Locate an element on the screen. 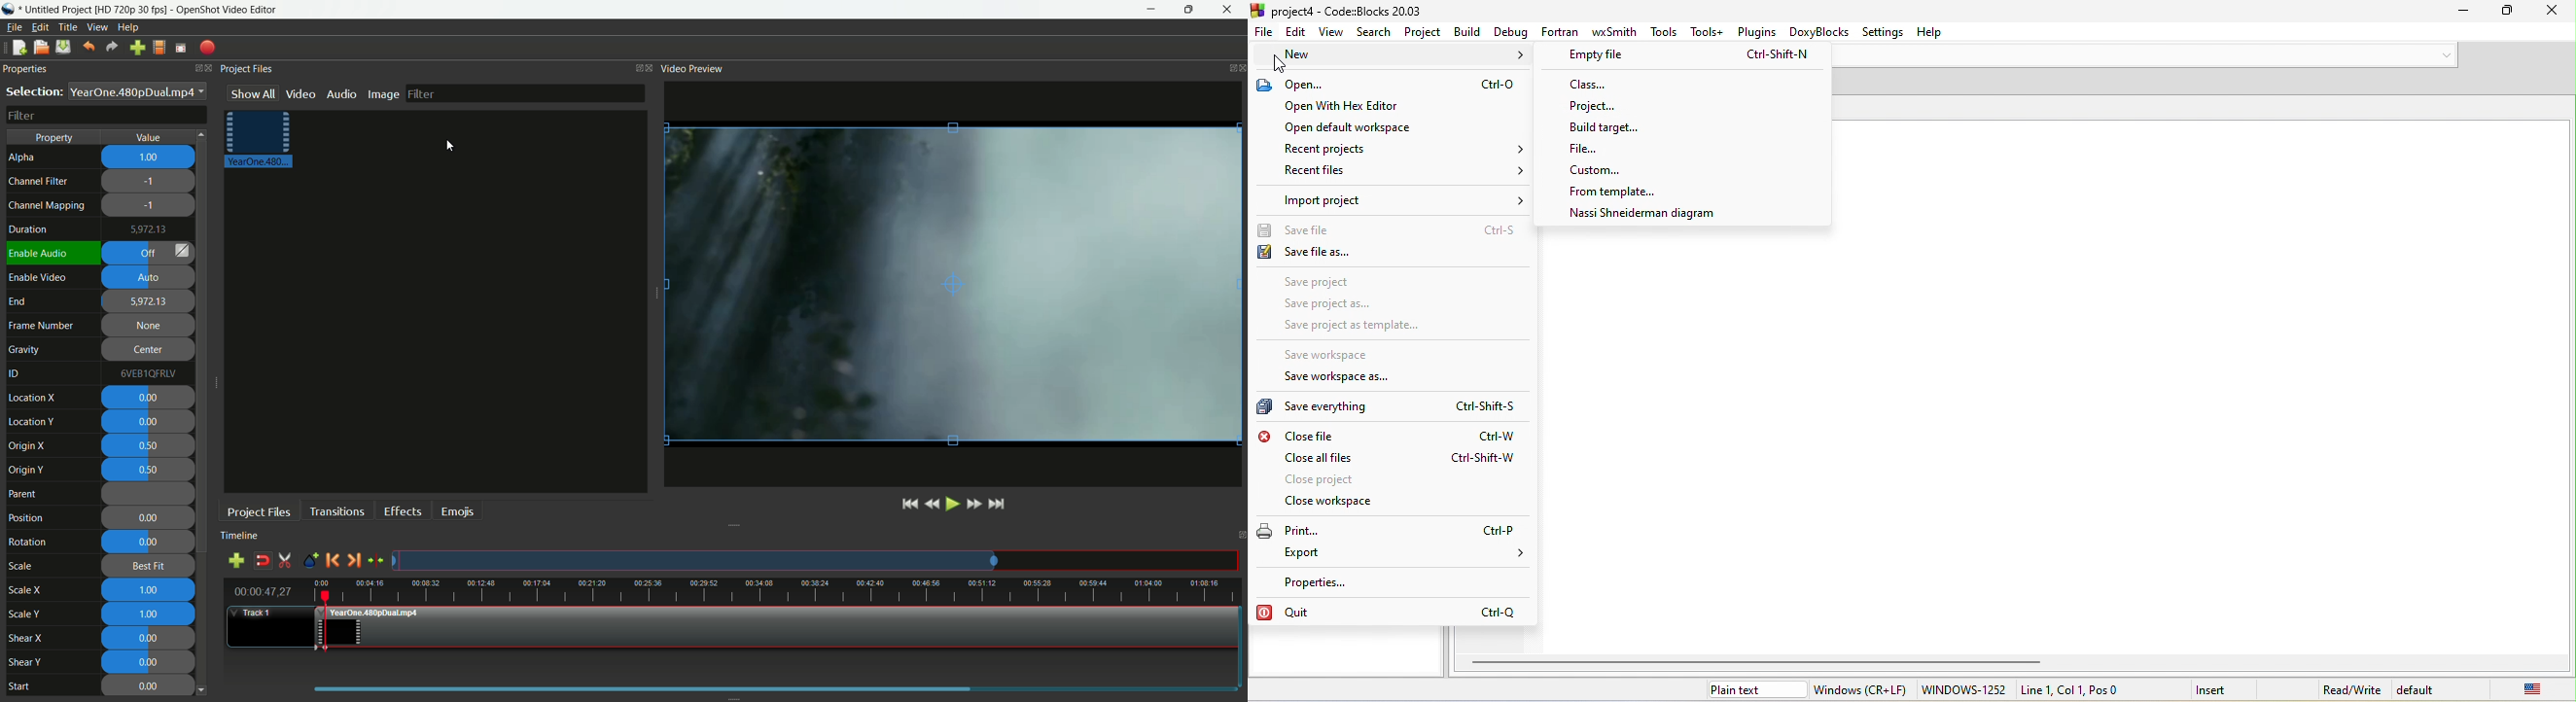  transitions is located at coordinates (334, 510).